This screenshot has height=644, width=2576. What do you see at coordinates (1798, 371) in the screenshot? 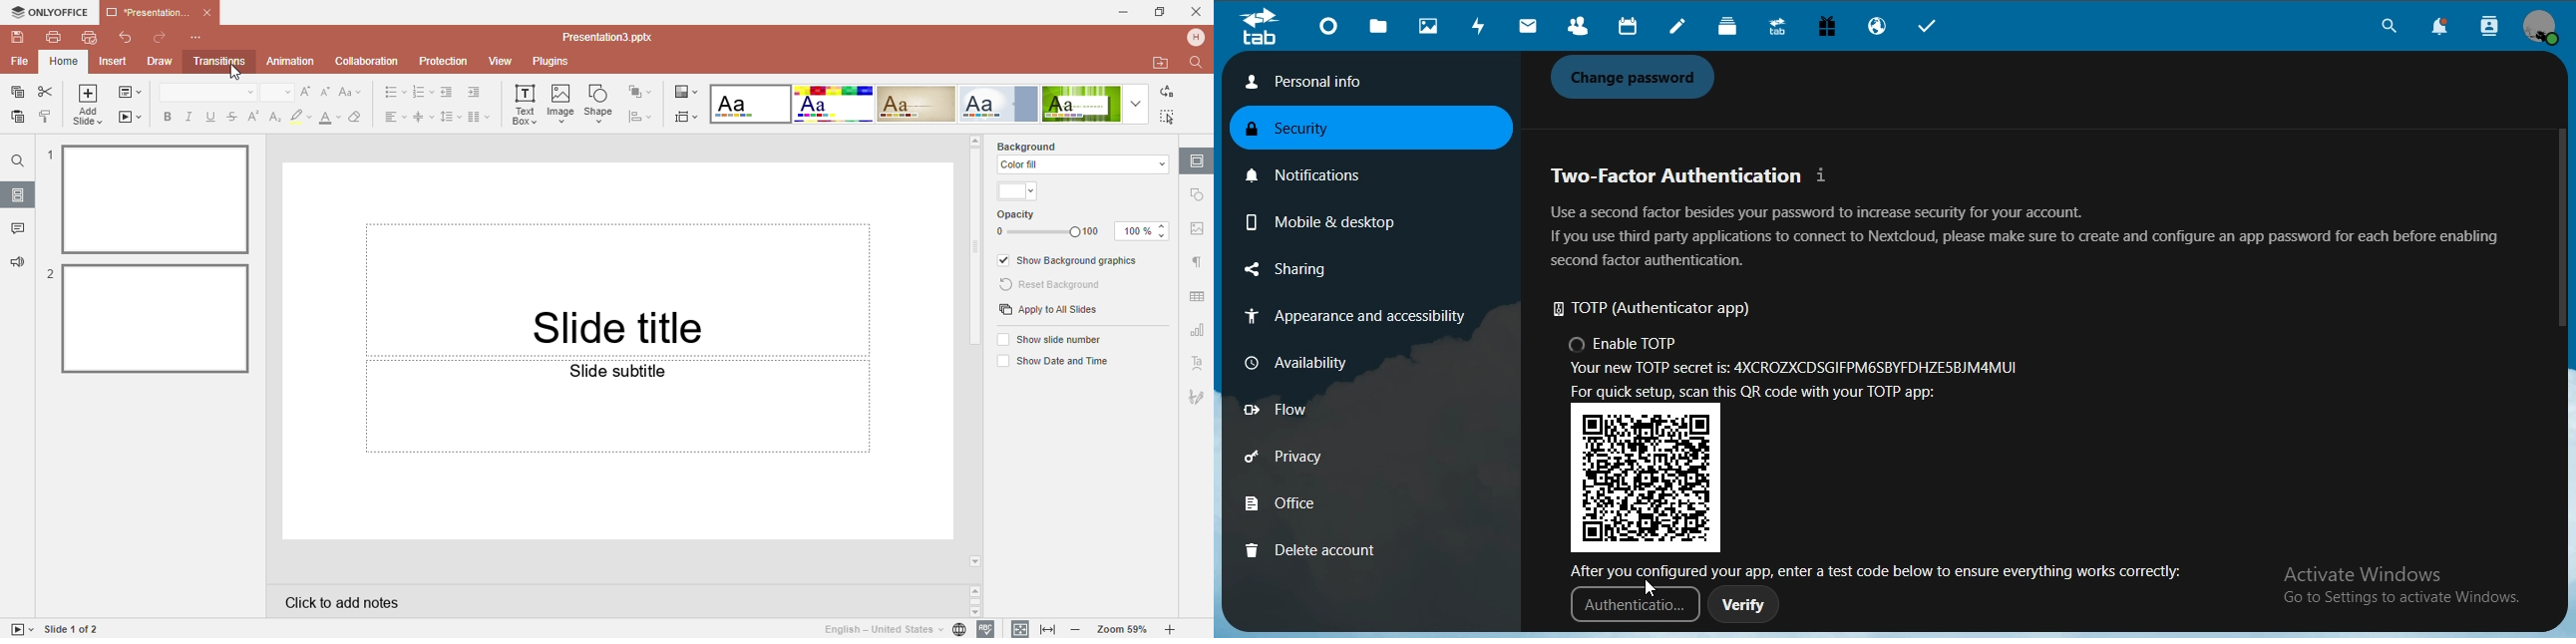
I see `TOTP secret` at bounding box center [1798, 371].